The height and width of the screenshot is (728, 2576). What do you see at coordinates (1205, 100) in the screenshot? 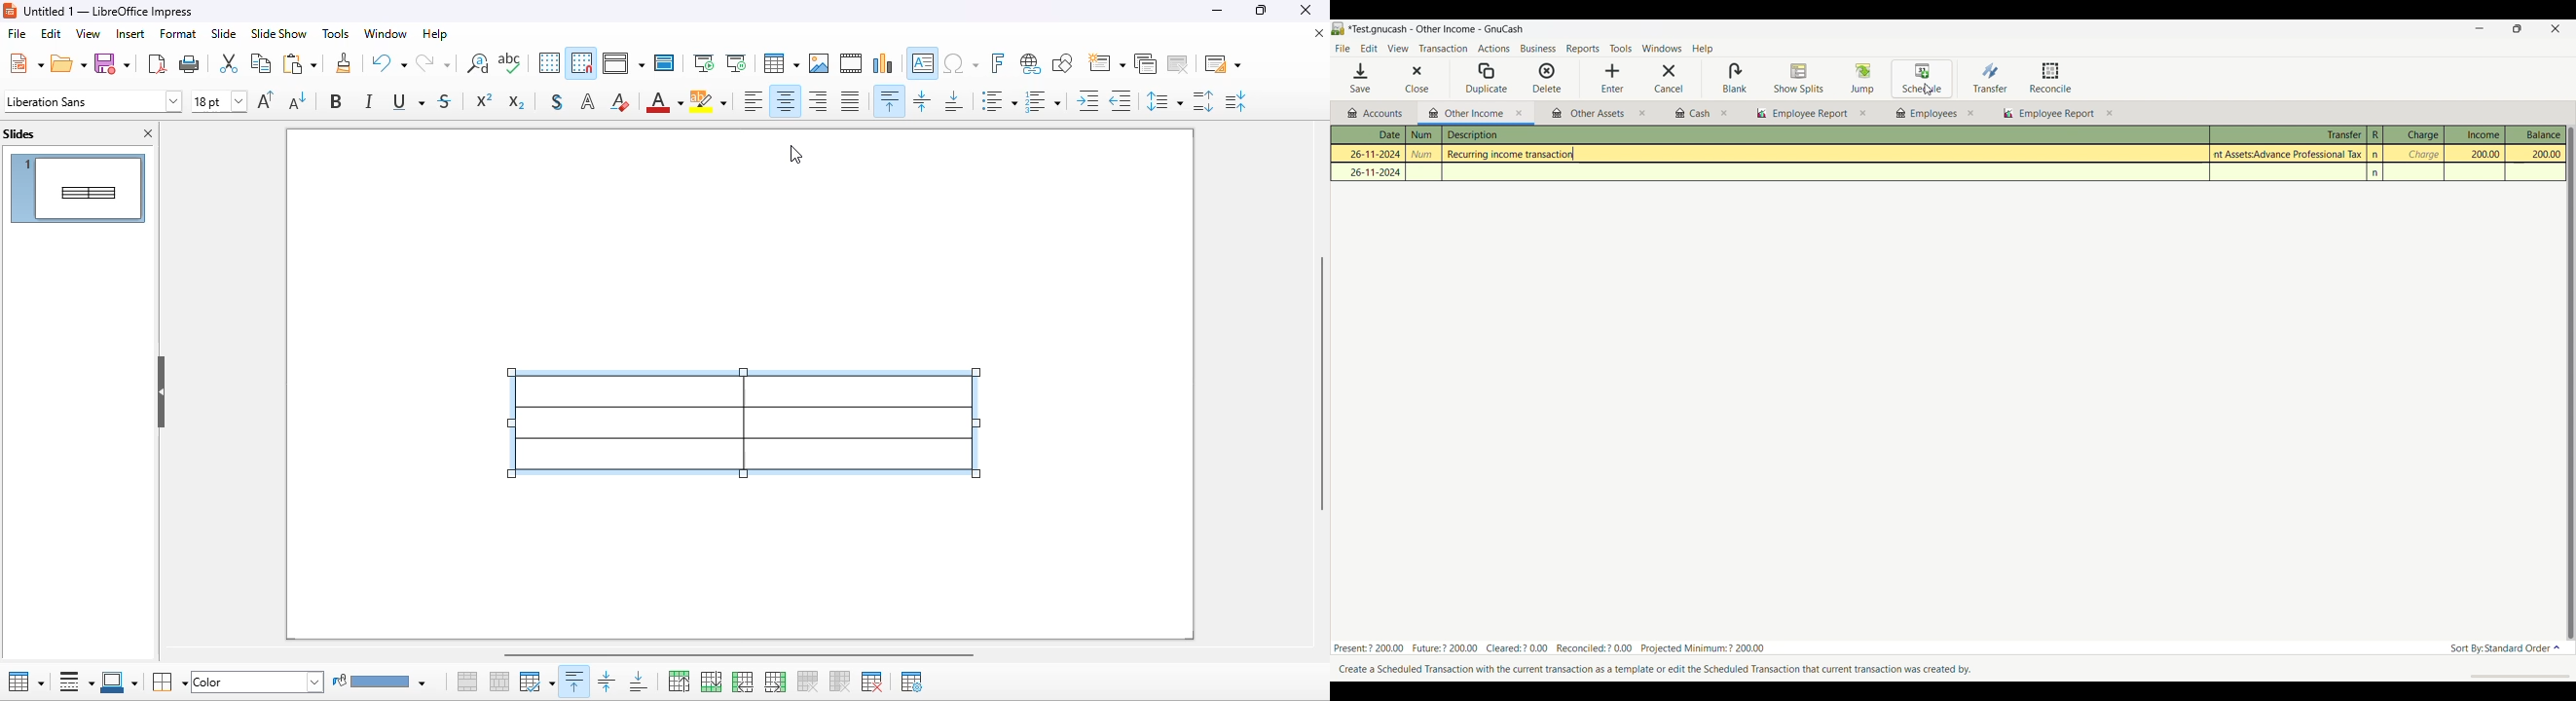
I see `increase paragraph spacing` at bounding box center [1205, 100].